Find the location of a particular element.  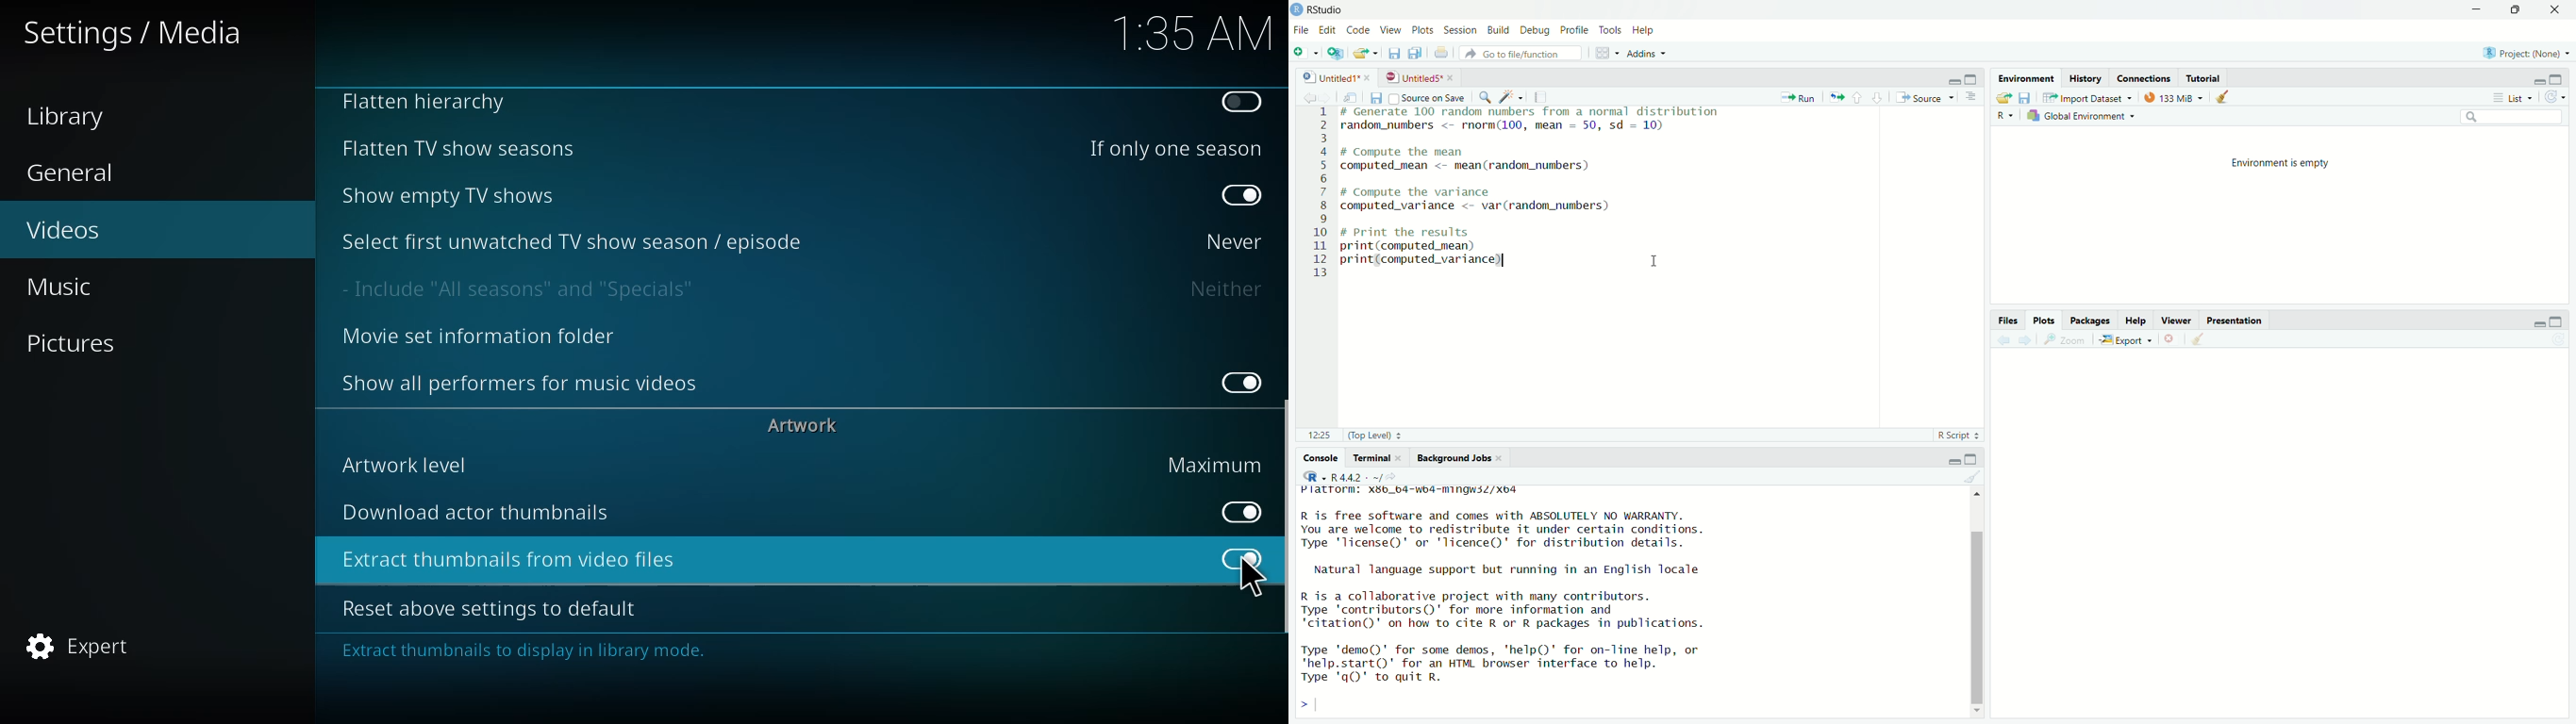

untitled1 is located at coordinates (1323, 76).